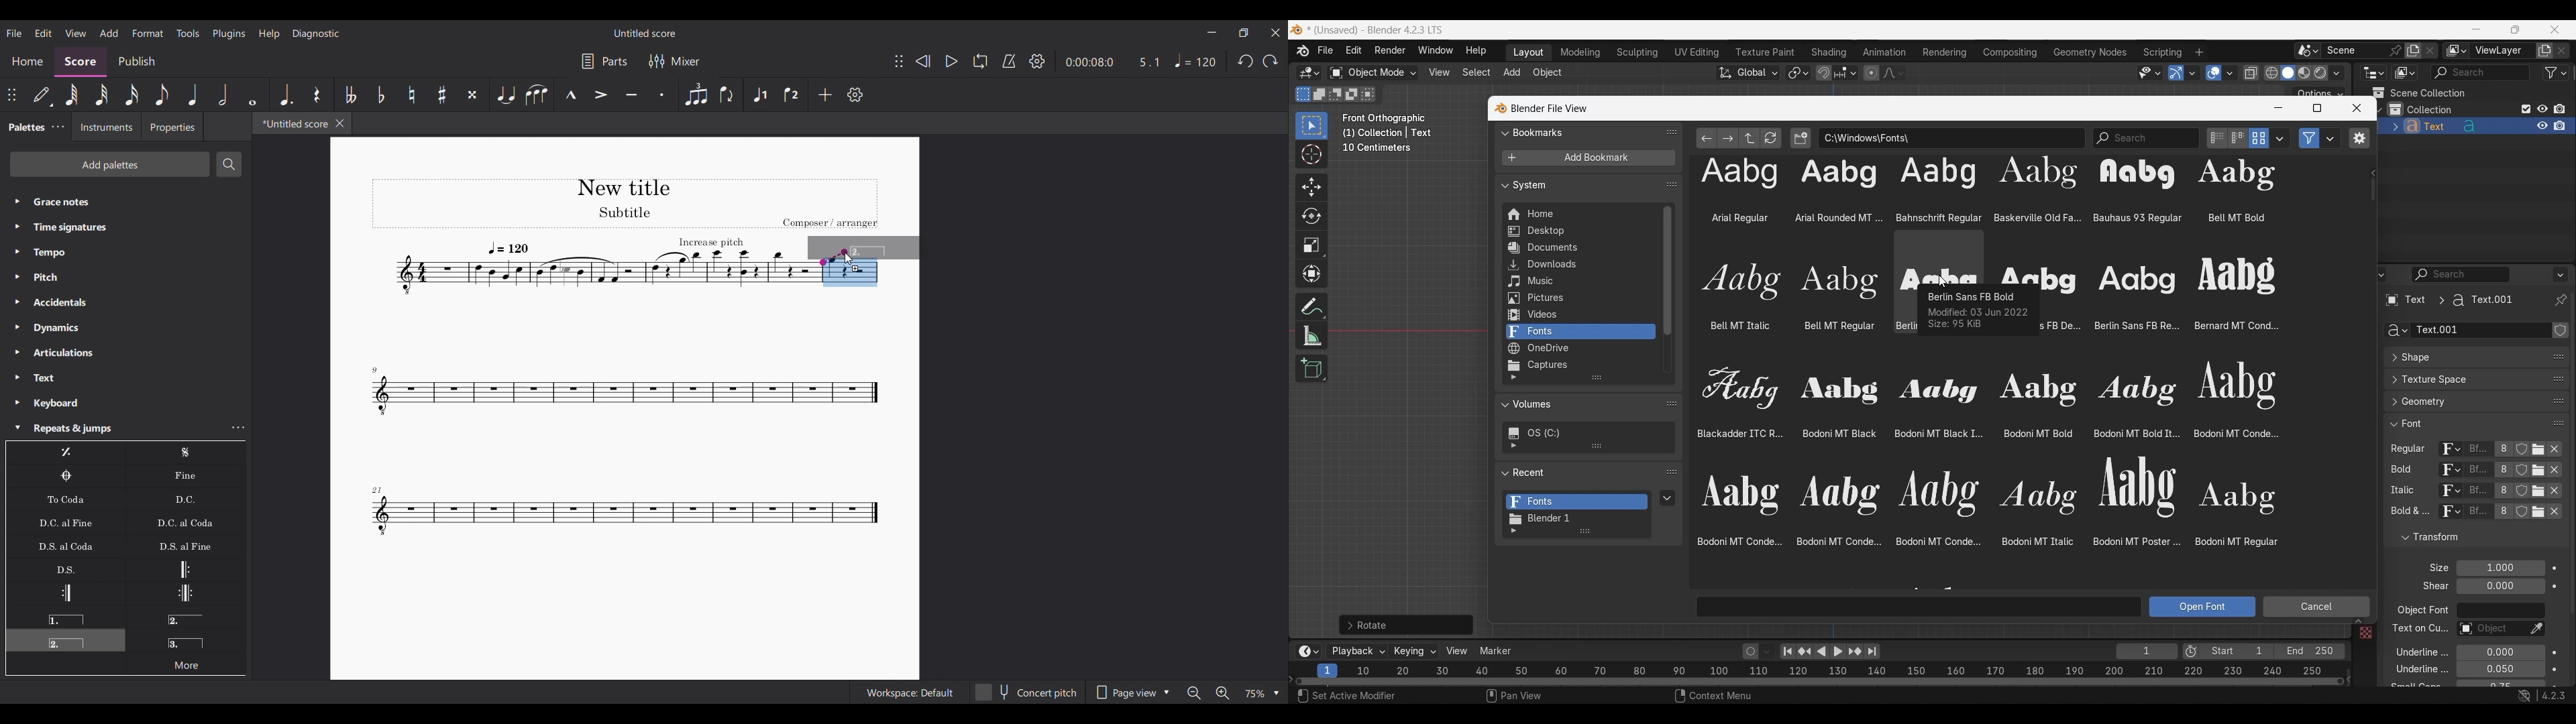 The width and height of the screenshot is (2576, 728). I want to click on View, so click(1457, 651).